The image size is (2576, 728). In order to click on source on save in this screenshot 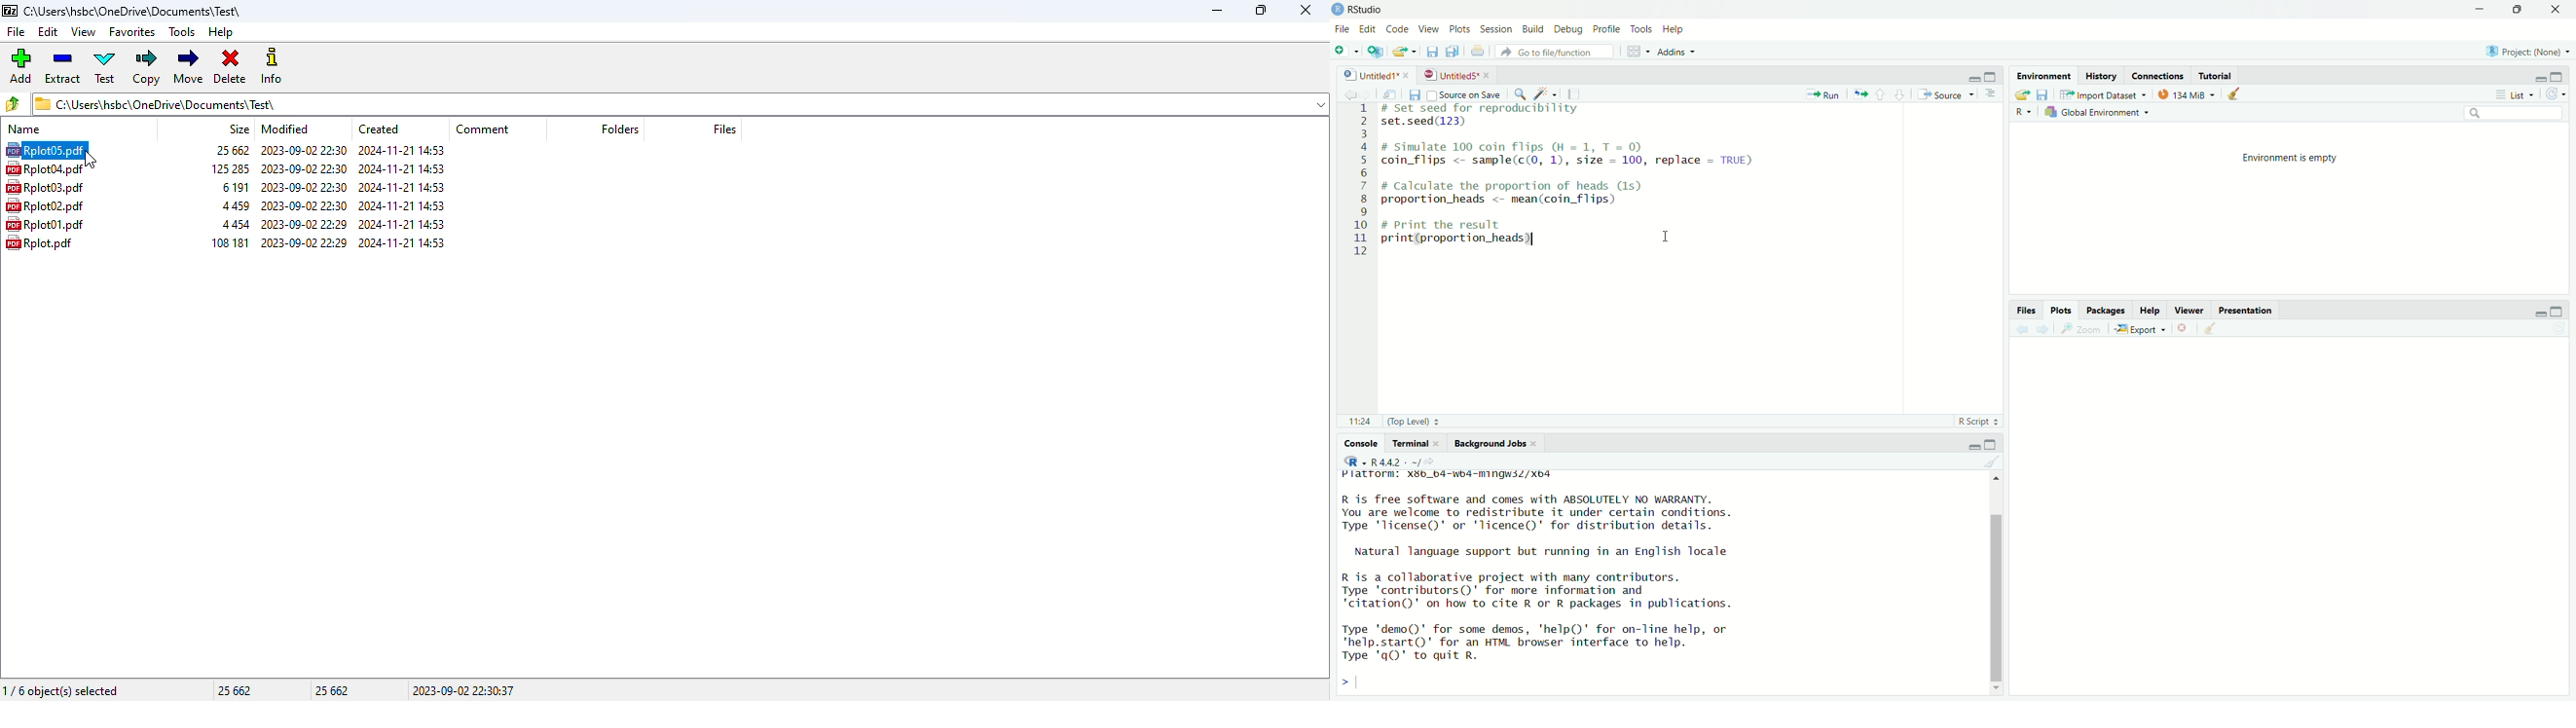, I will do `click(1464, 93)`.